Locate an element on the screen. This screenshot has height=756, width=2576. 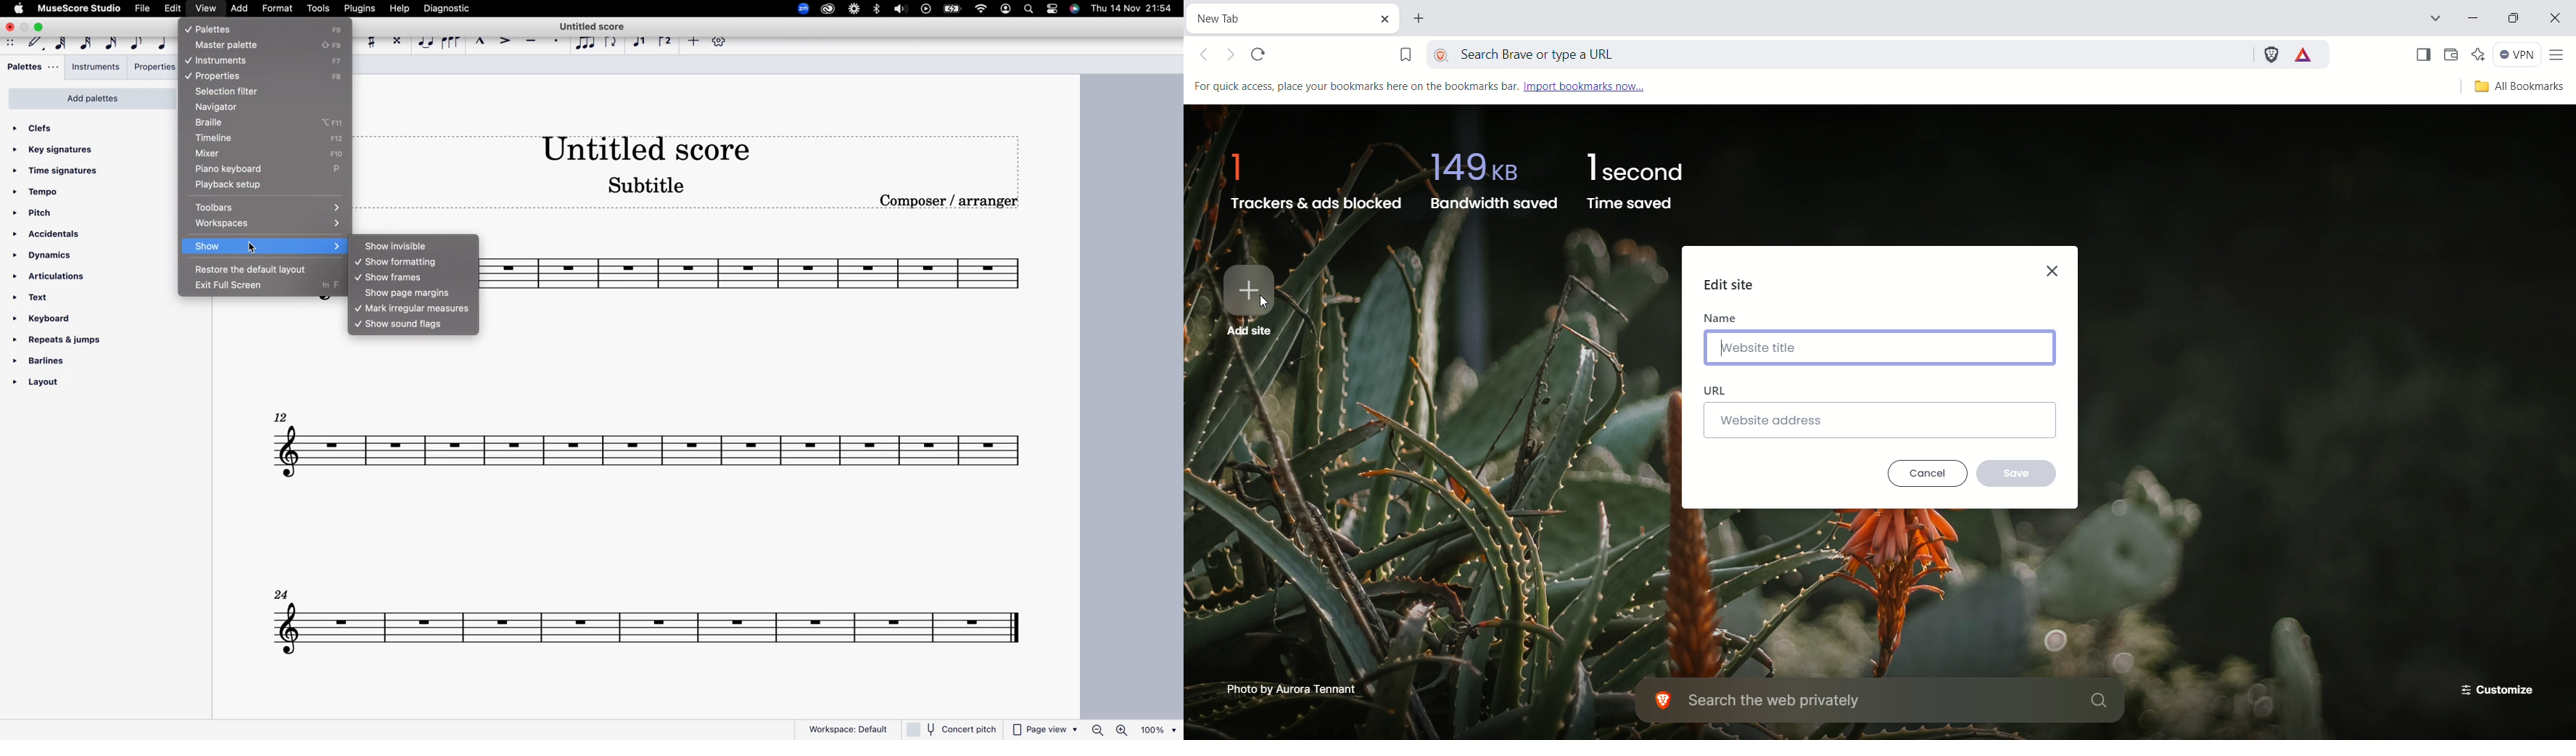
pitch is located at coordinates (43, 214).